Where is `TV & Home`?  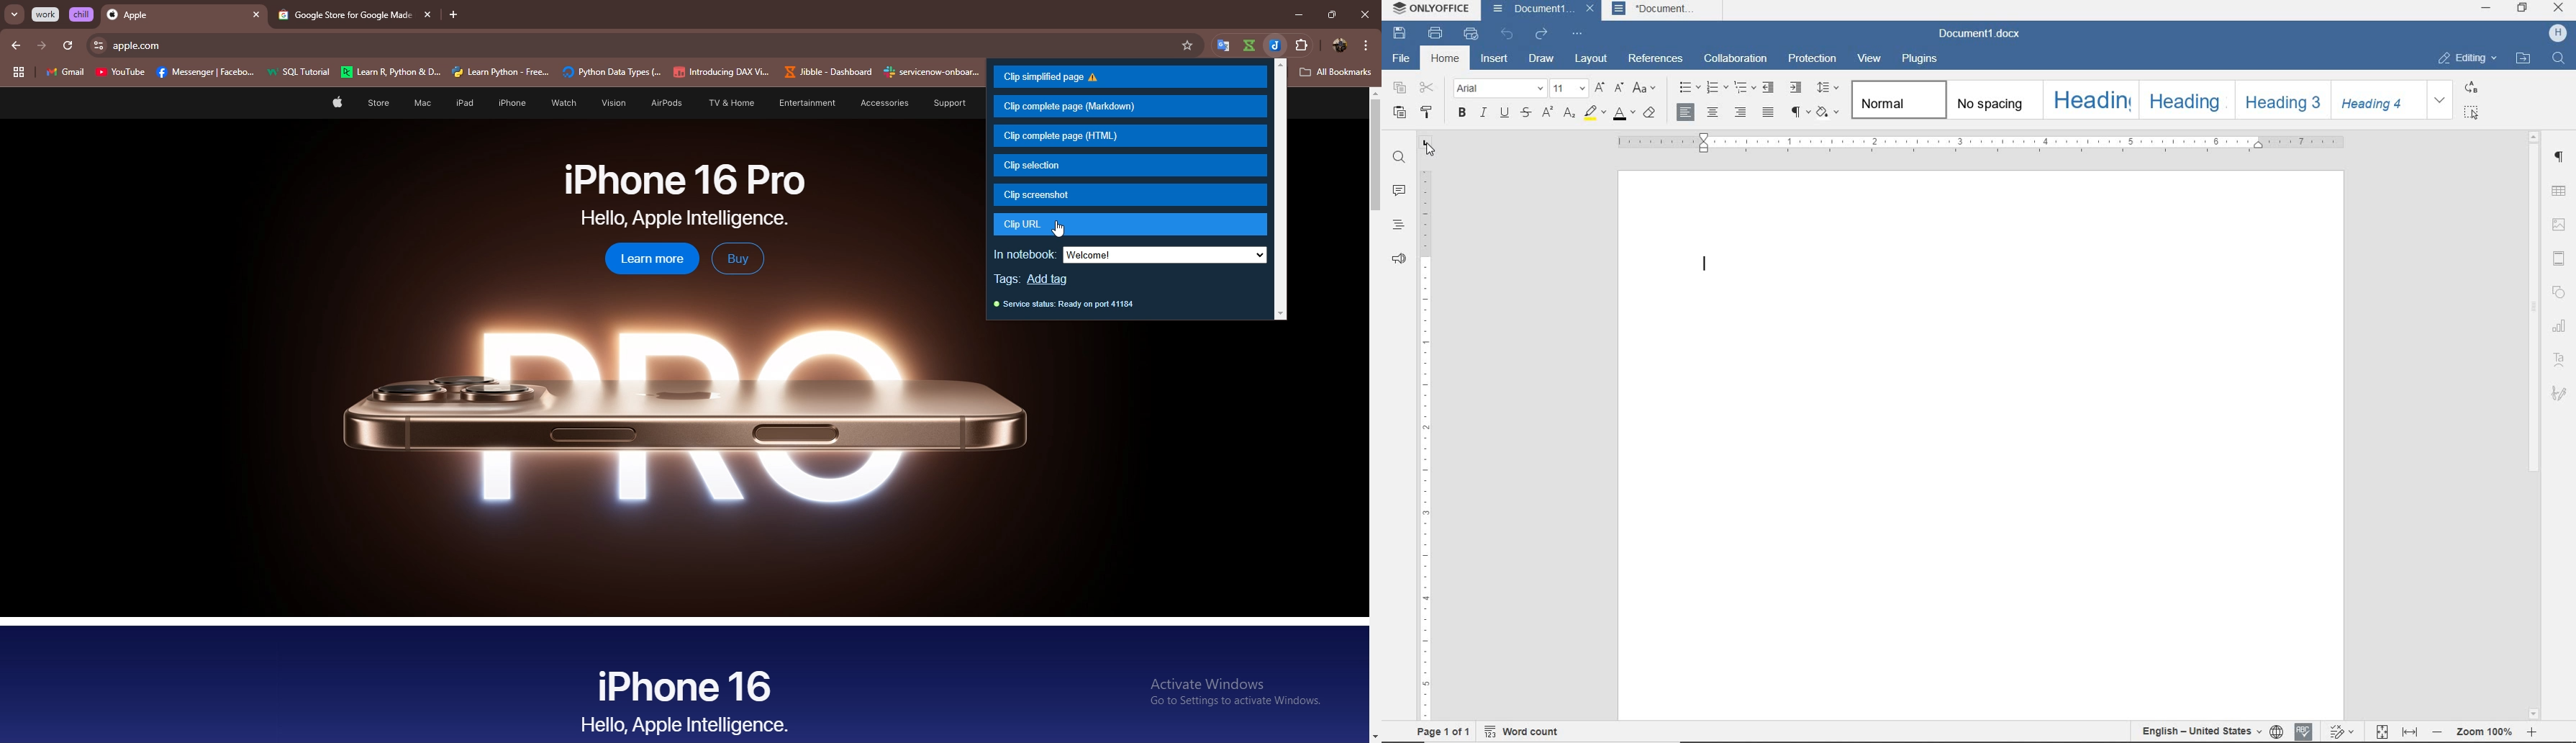 TV & Home is located at coordinates (729, 104).